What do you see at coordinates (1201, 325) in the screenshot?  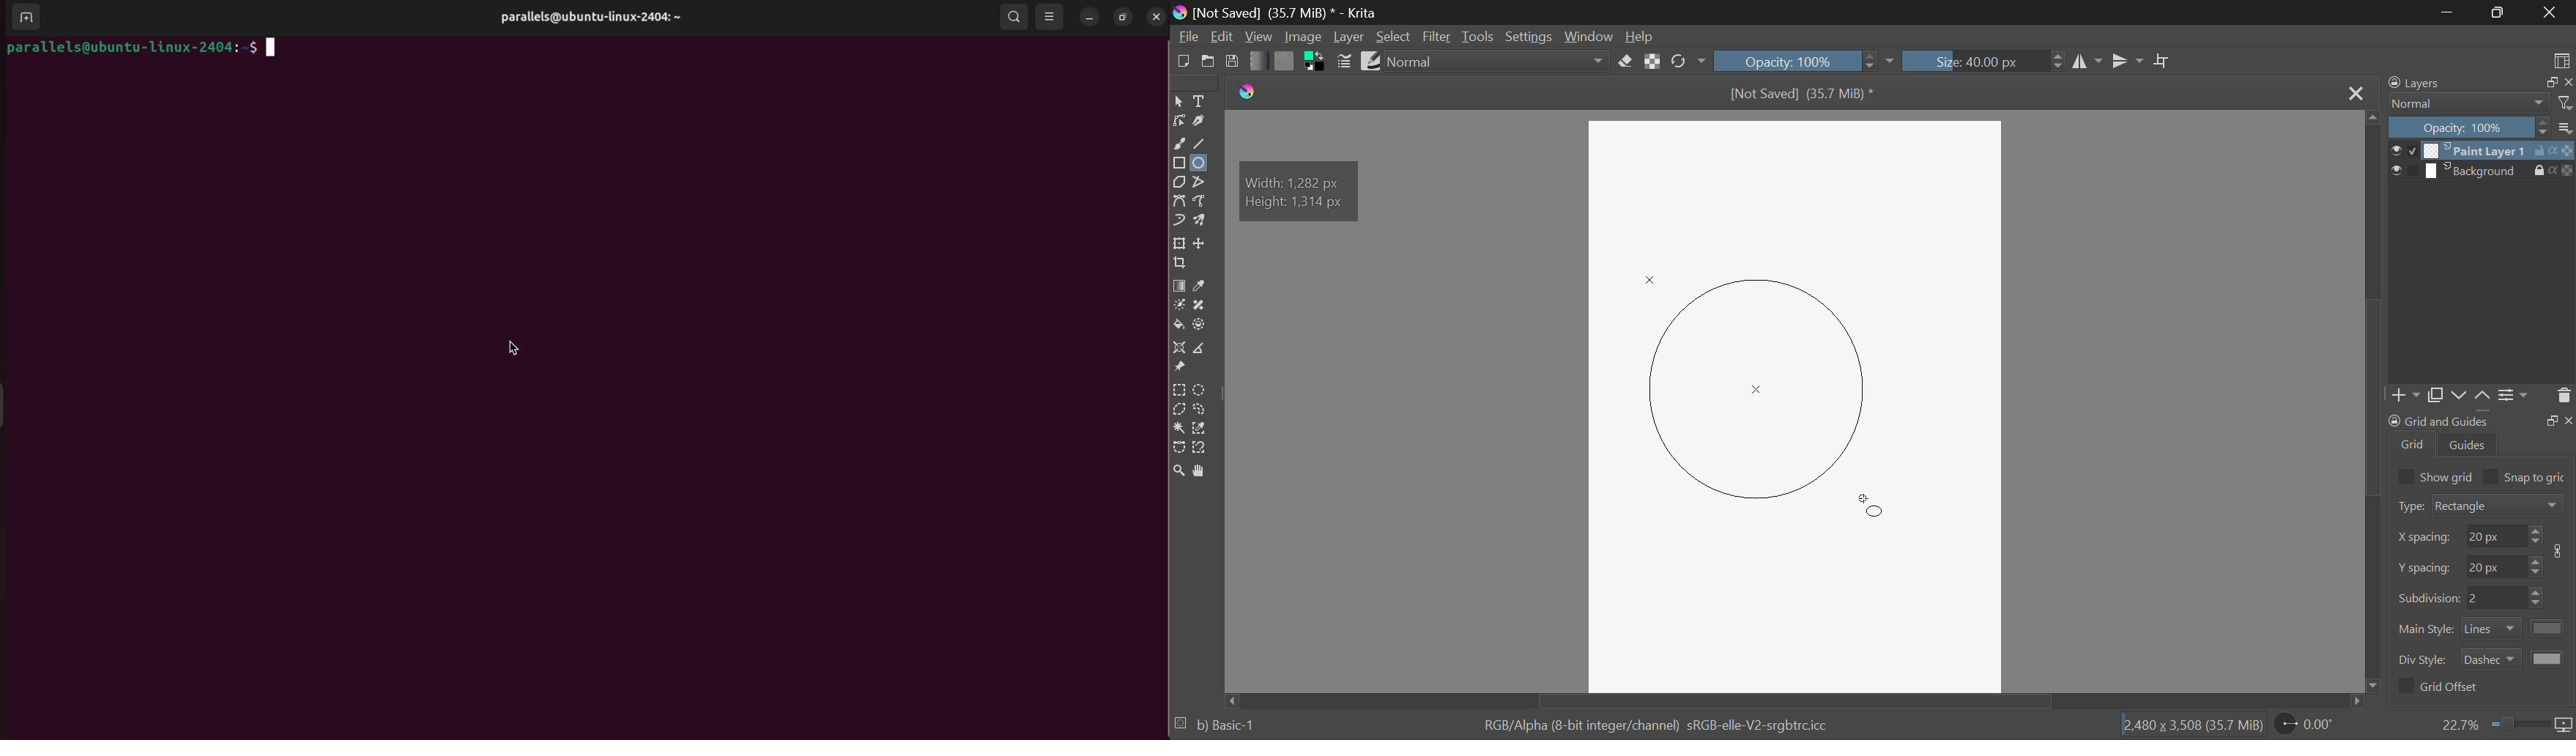 I see `Enclose and Fill` at bounding box center [1201, 325].